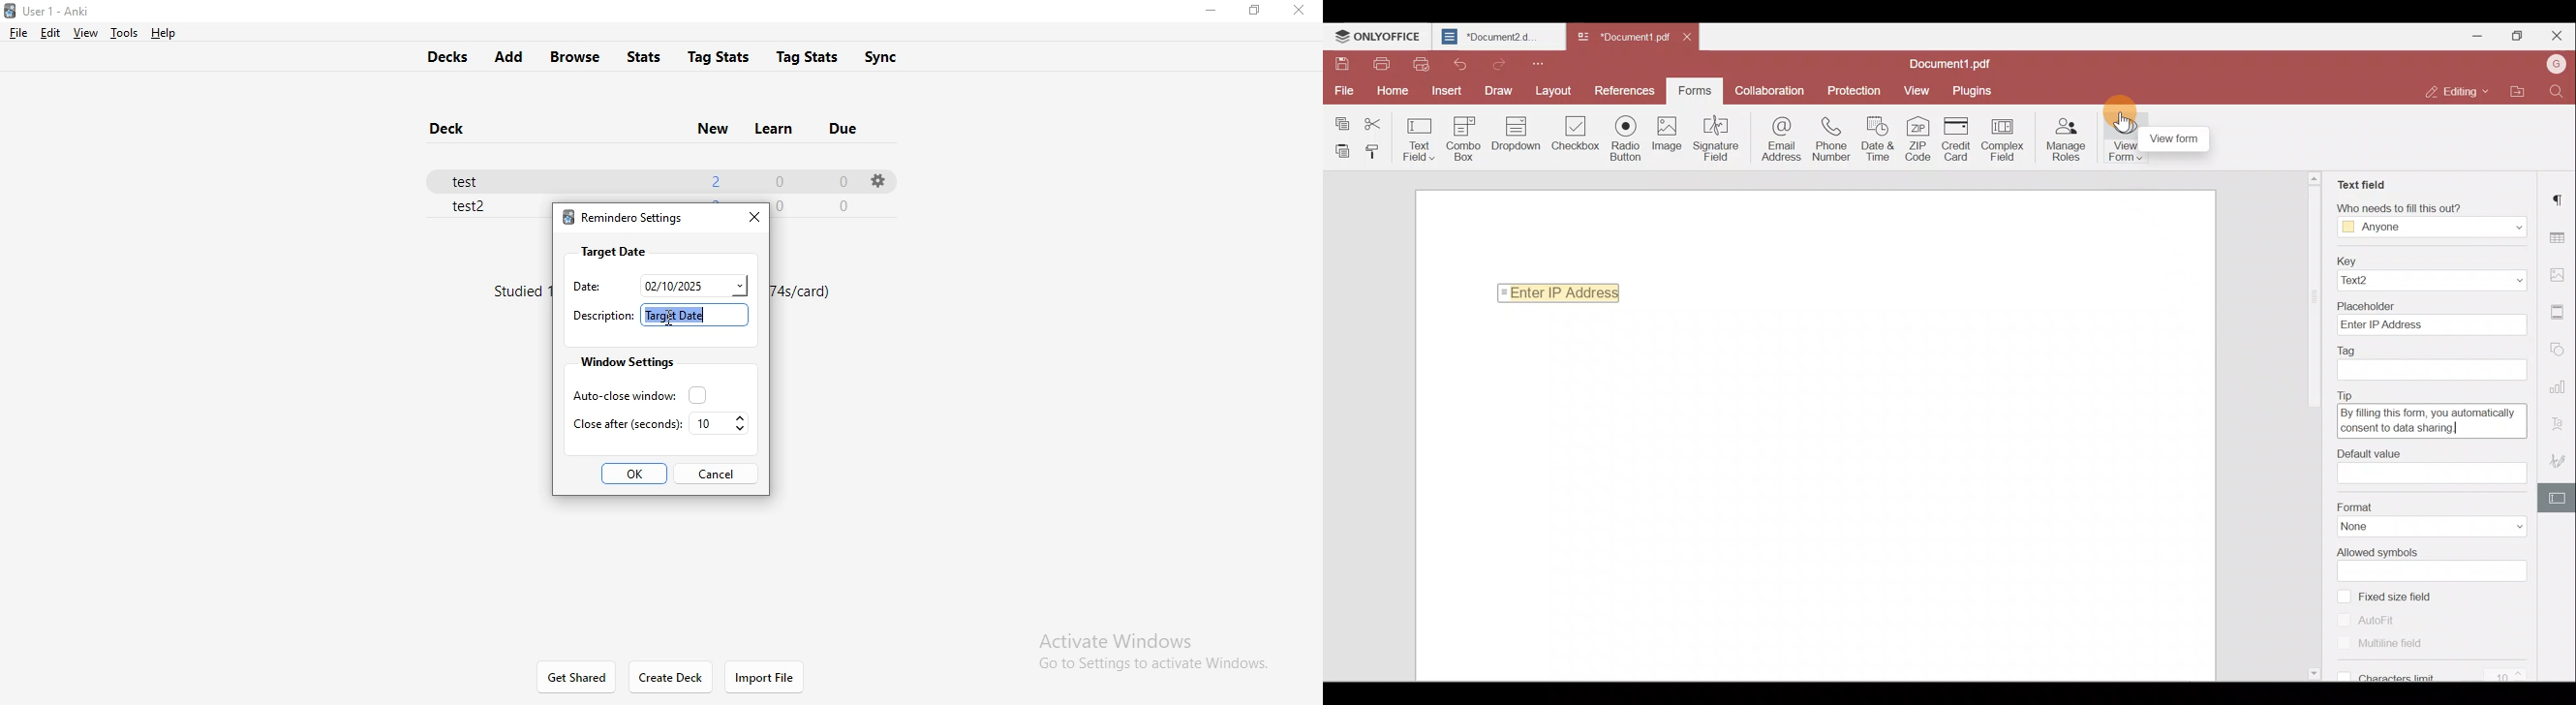 This screenshot has height=728, width=2576. I want to click on import, so click(764, 678).